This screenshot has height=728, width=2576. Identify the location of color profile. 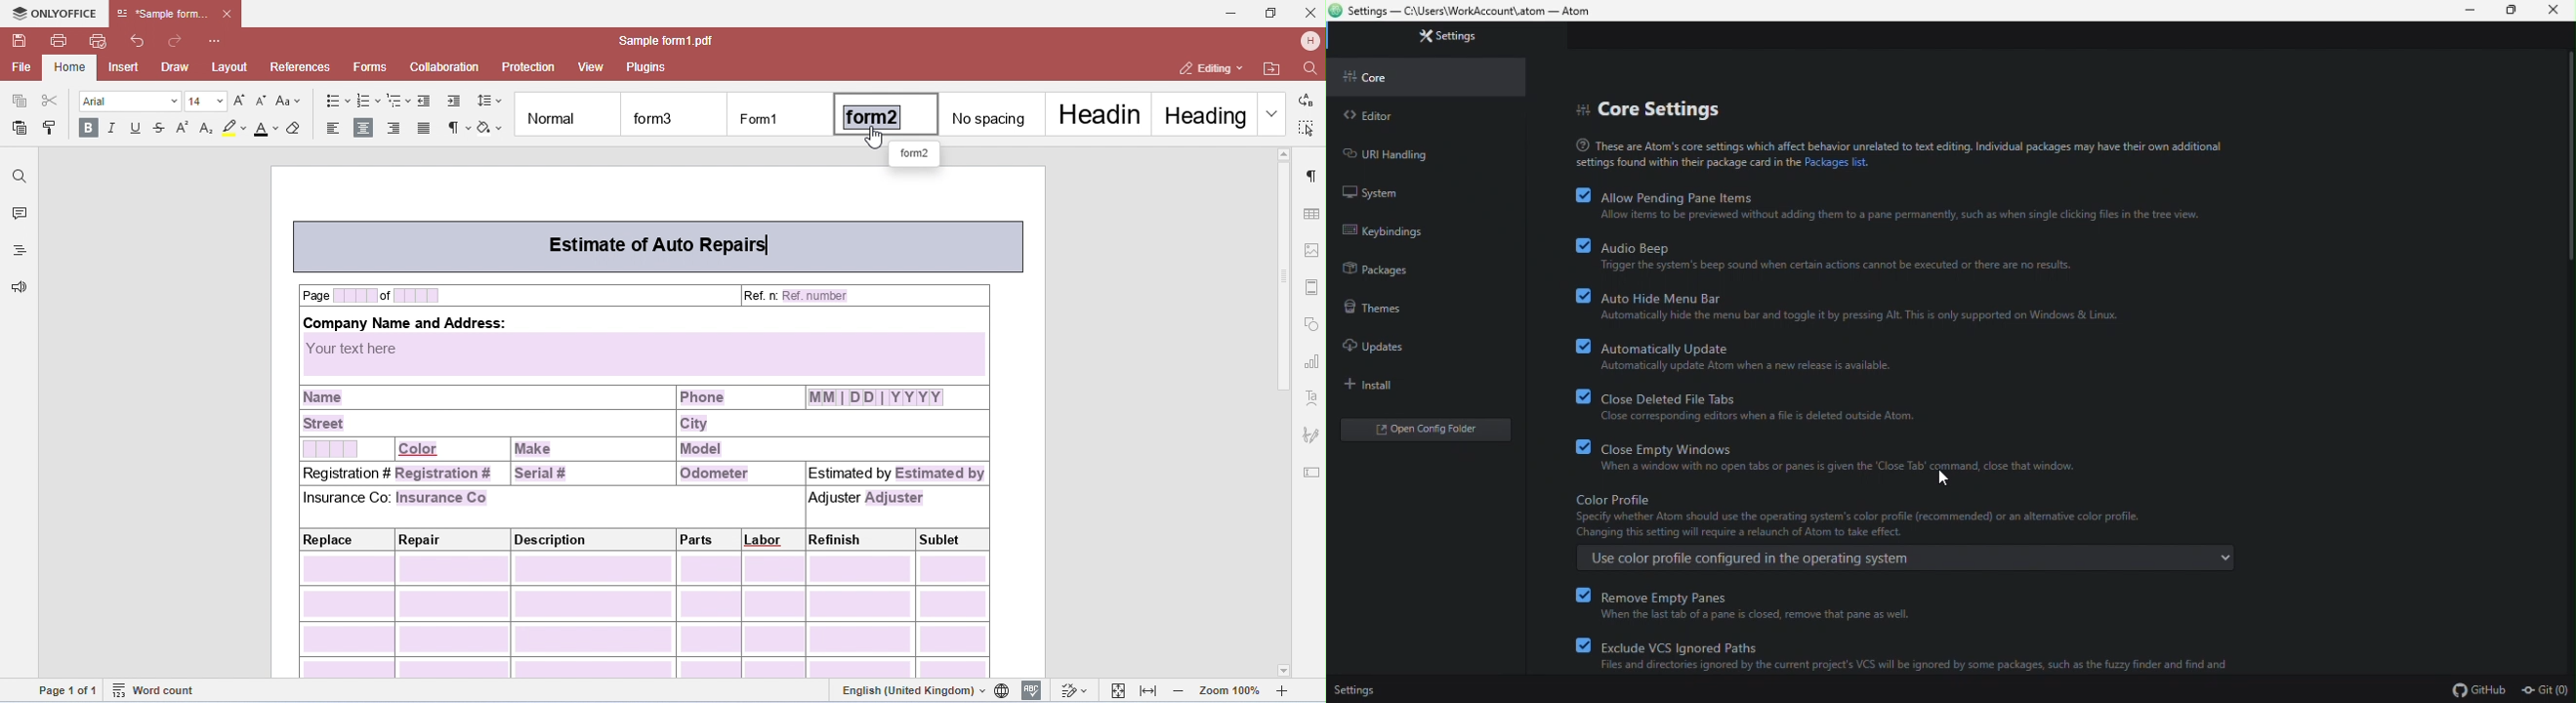
(1903, 557).